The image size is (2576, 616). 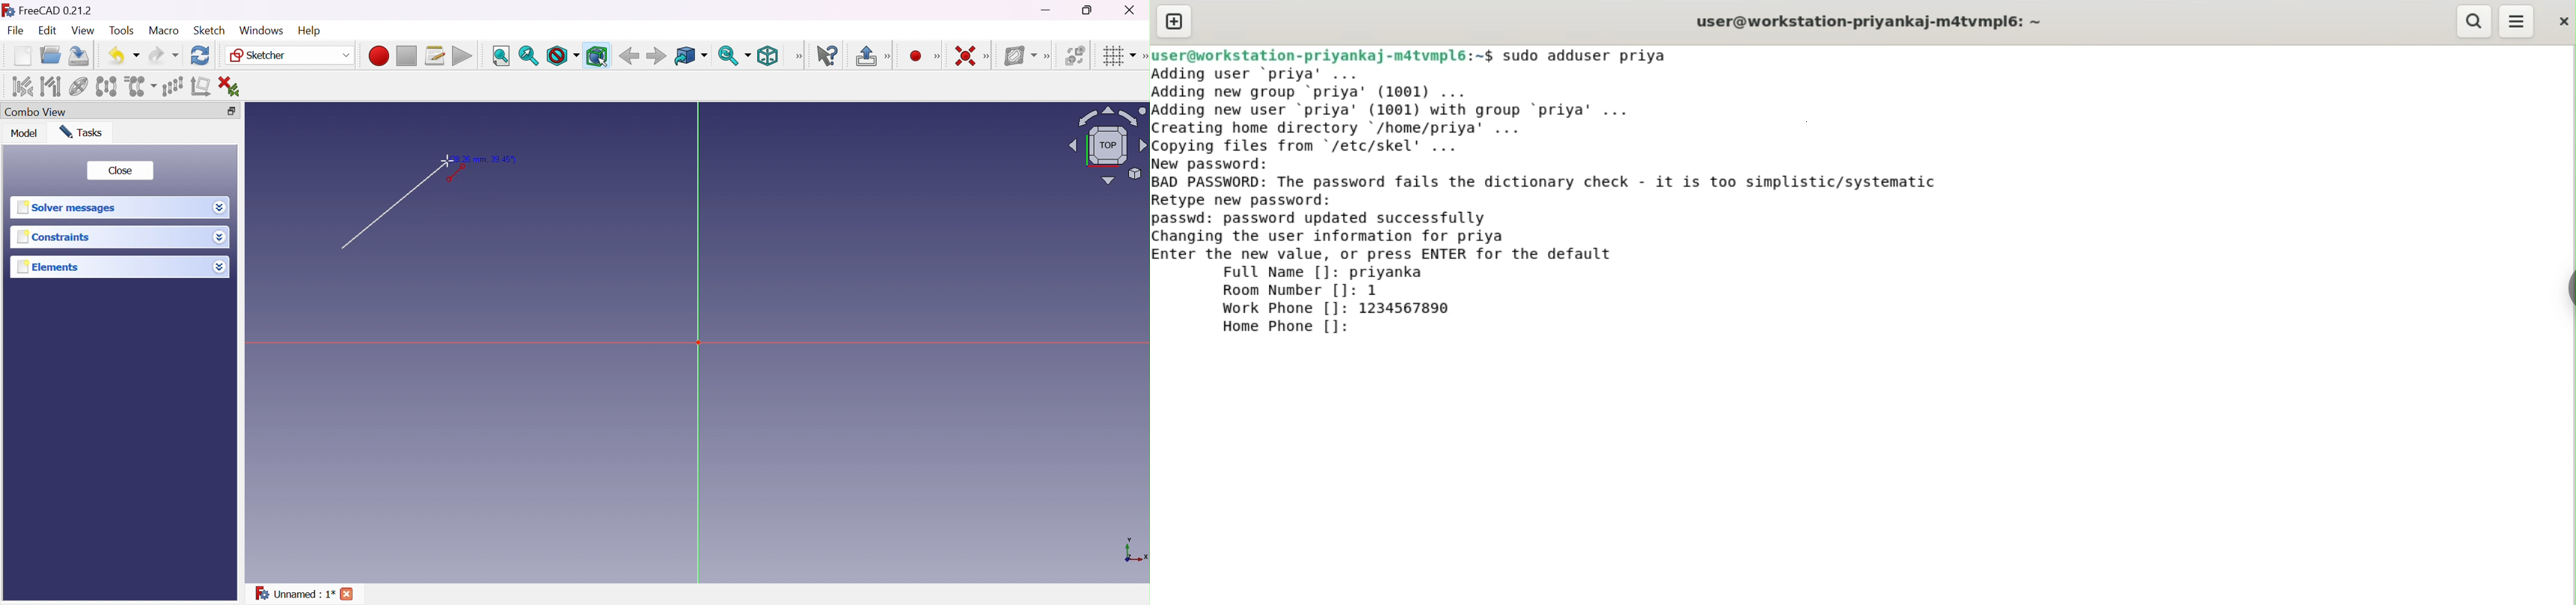 What do you see at coordinates (435, 56) in the screenshot?
I see `Macros...` at bounding box center [435, 56].